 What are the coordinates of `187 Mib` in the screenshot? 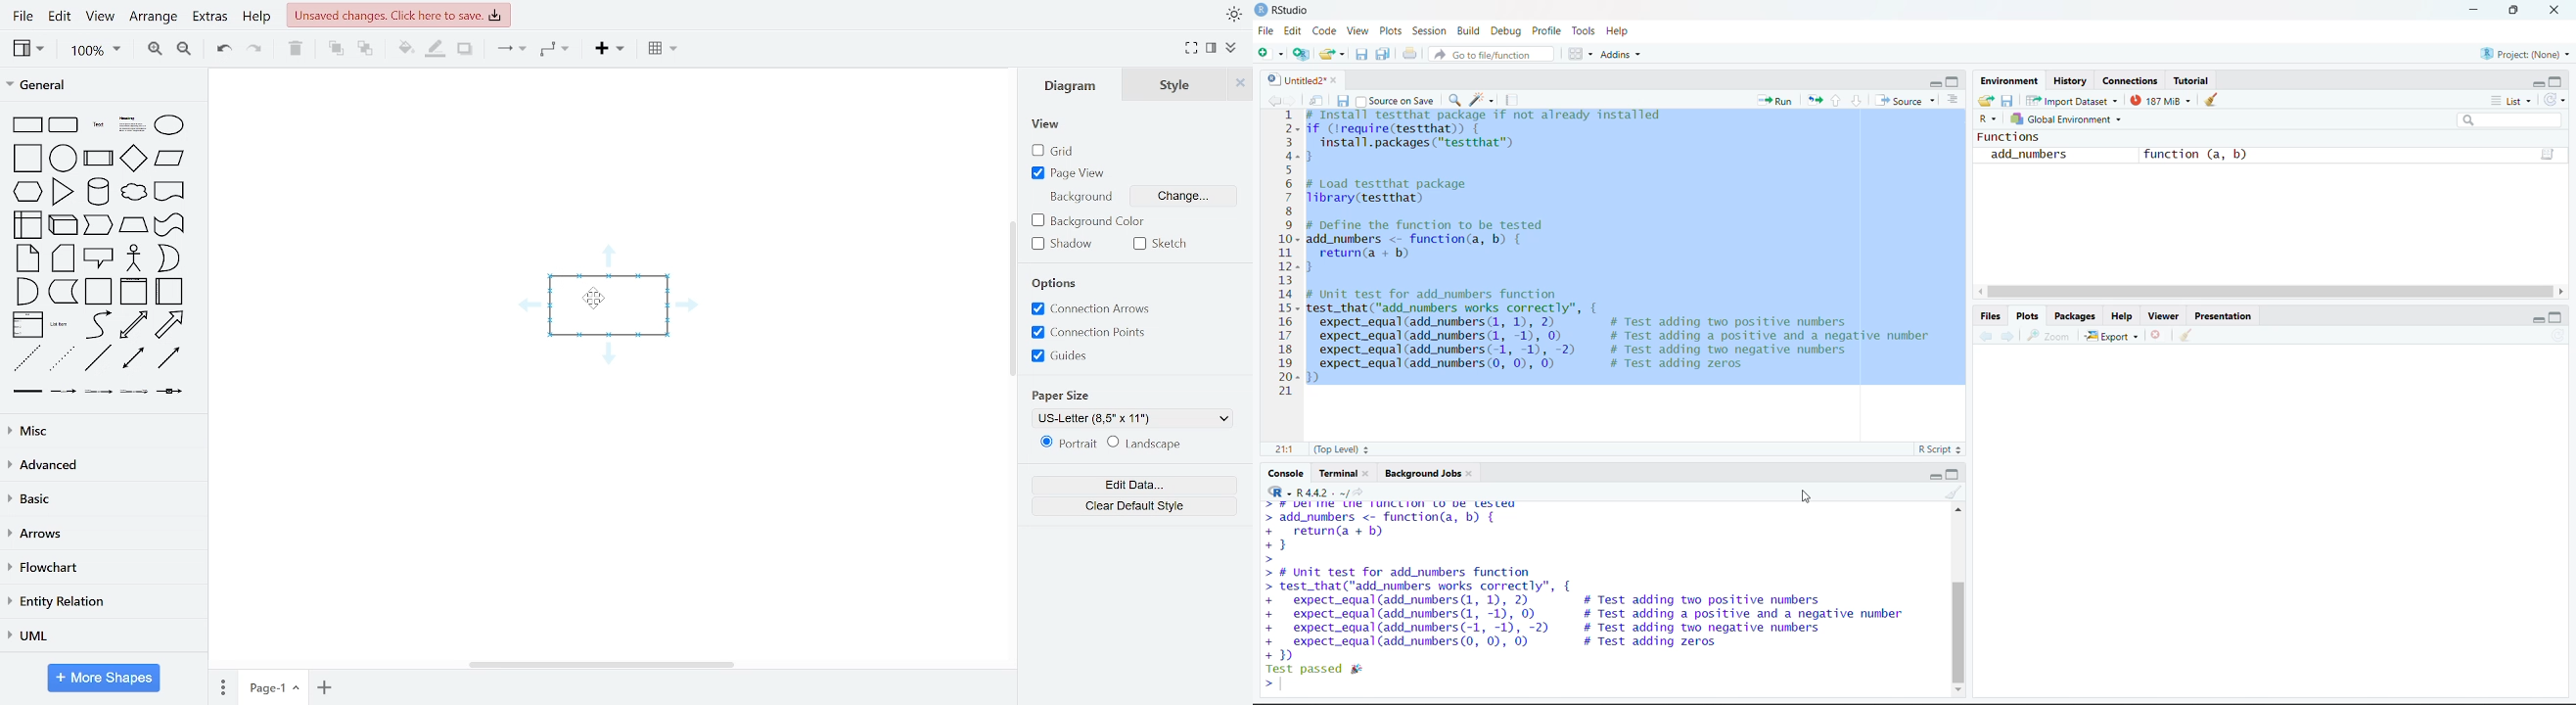 It's located at (2162, 101).